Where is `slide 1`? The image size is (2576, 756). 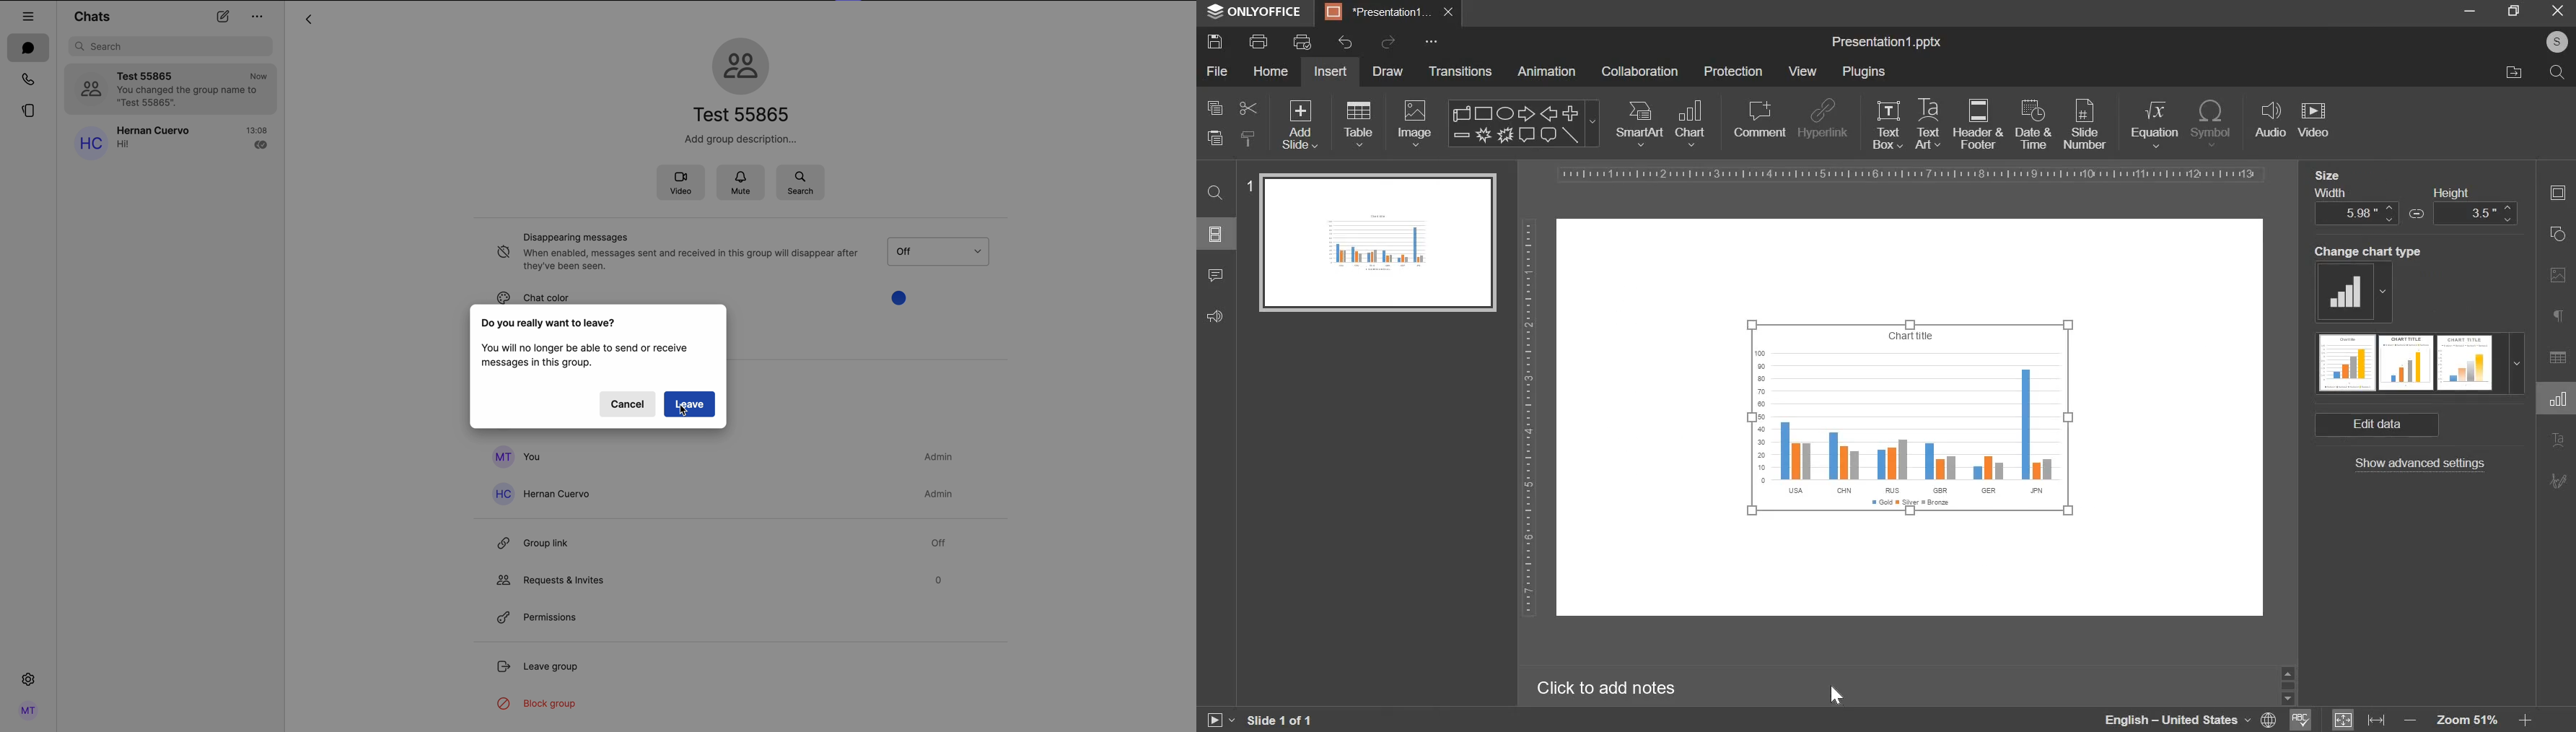
slide 1 is located at coordinates (1376, 242).